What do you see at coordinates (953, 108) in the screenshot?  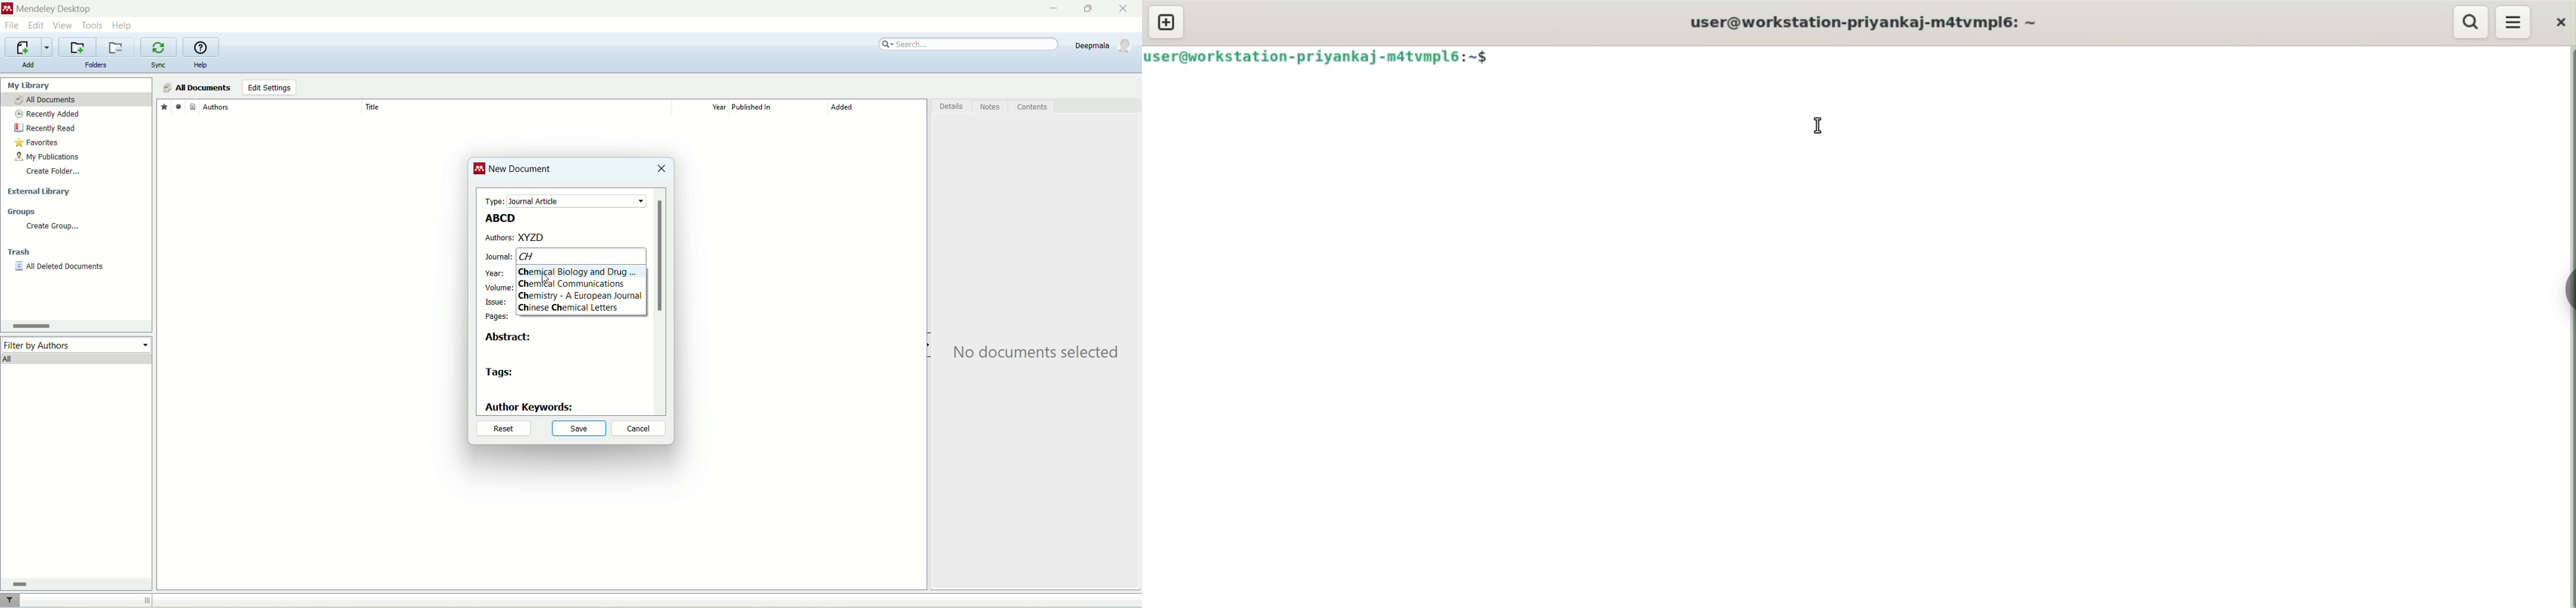 I see `details` at bounding box center [953, 108].